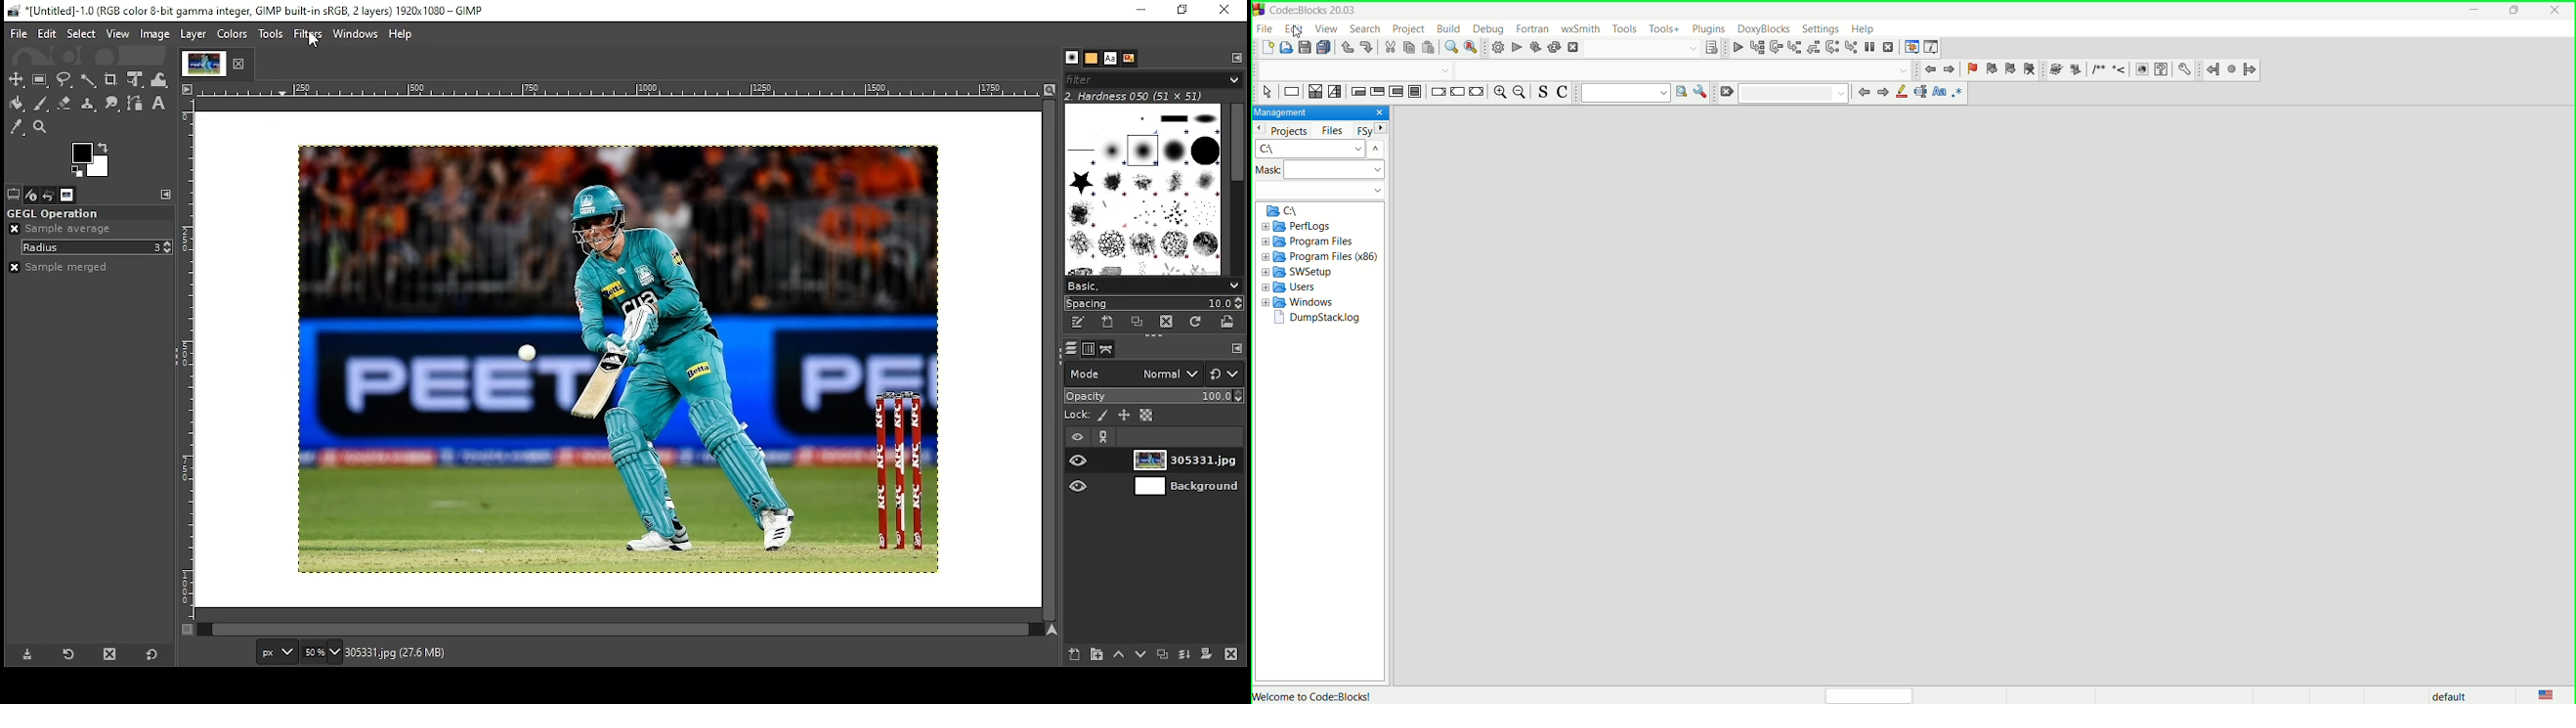 The width and height of the screenshot is (2576, 728). What do you see at coordinates (1073, 59) in the screenshot?
I see `brushes` at bounding box center [1073, 59].